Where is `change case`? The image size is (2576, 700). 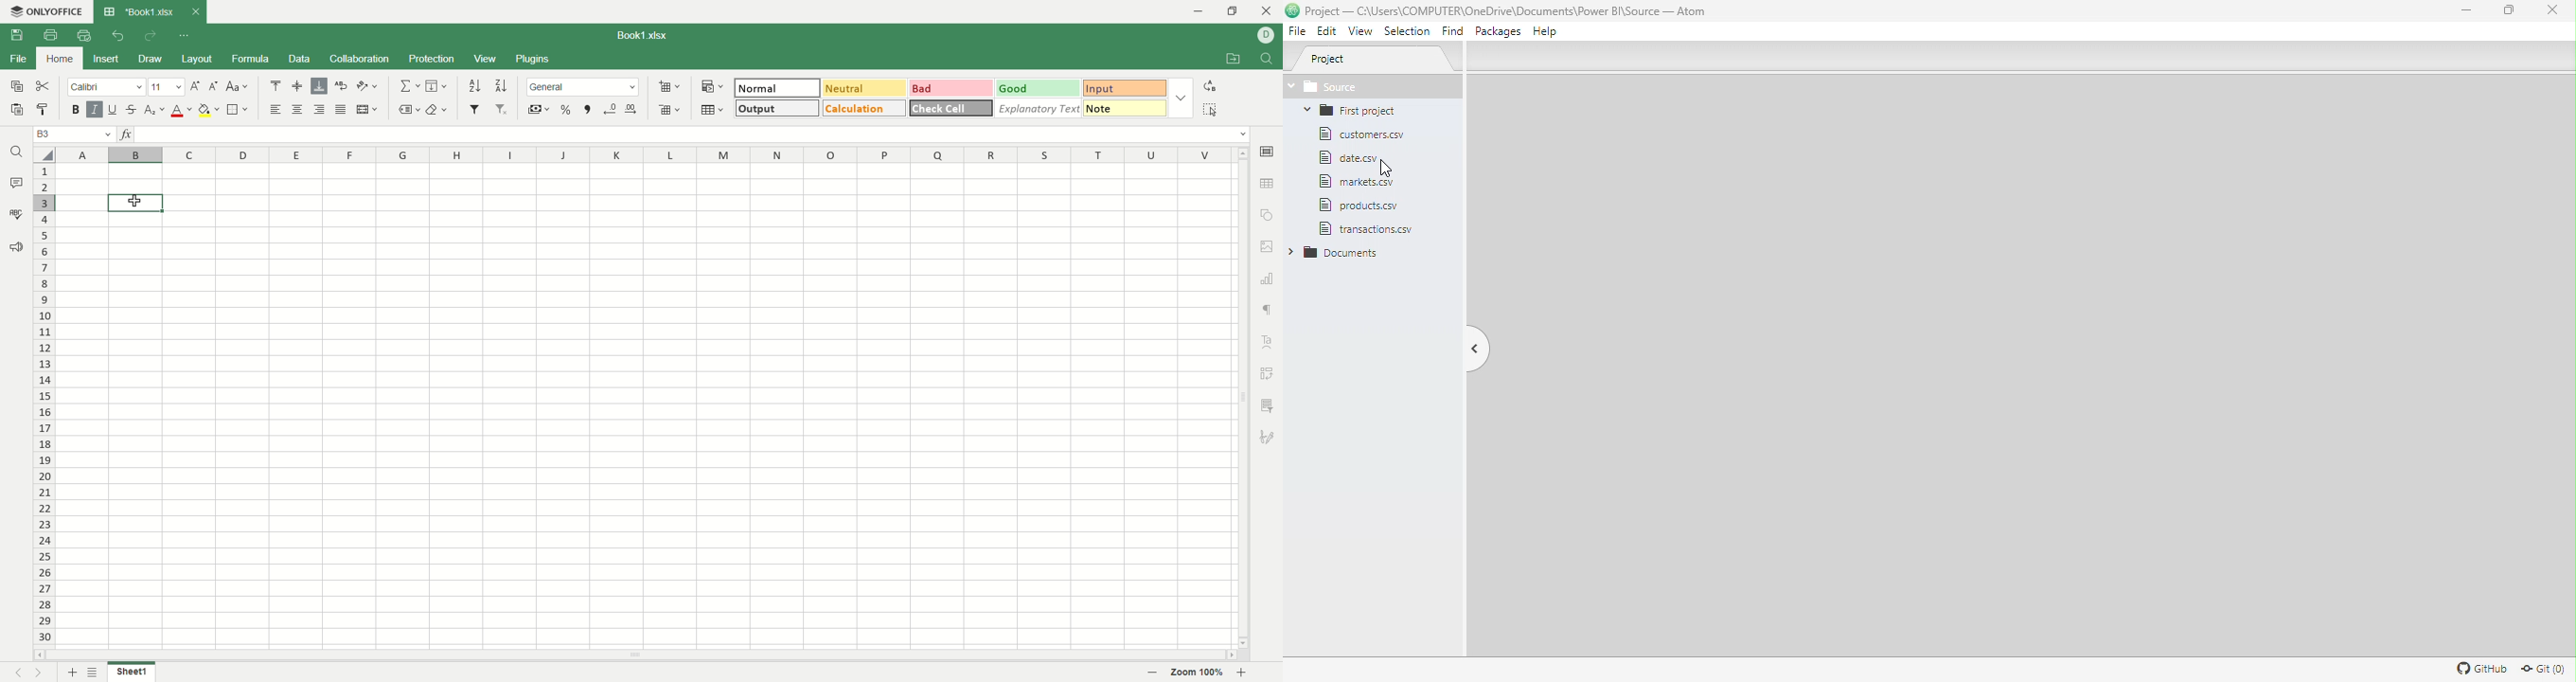 change case is located at coordinates (239, 86).